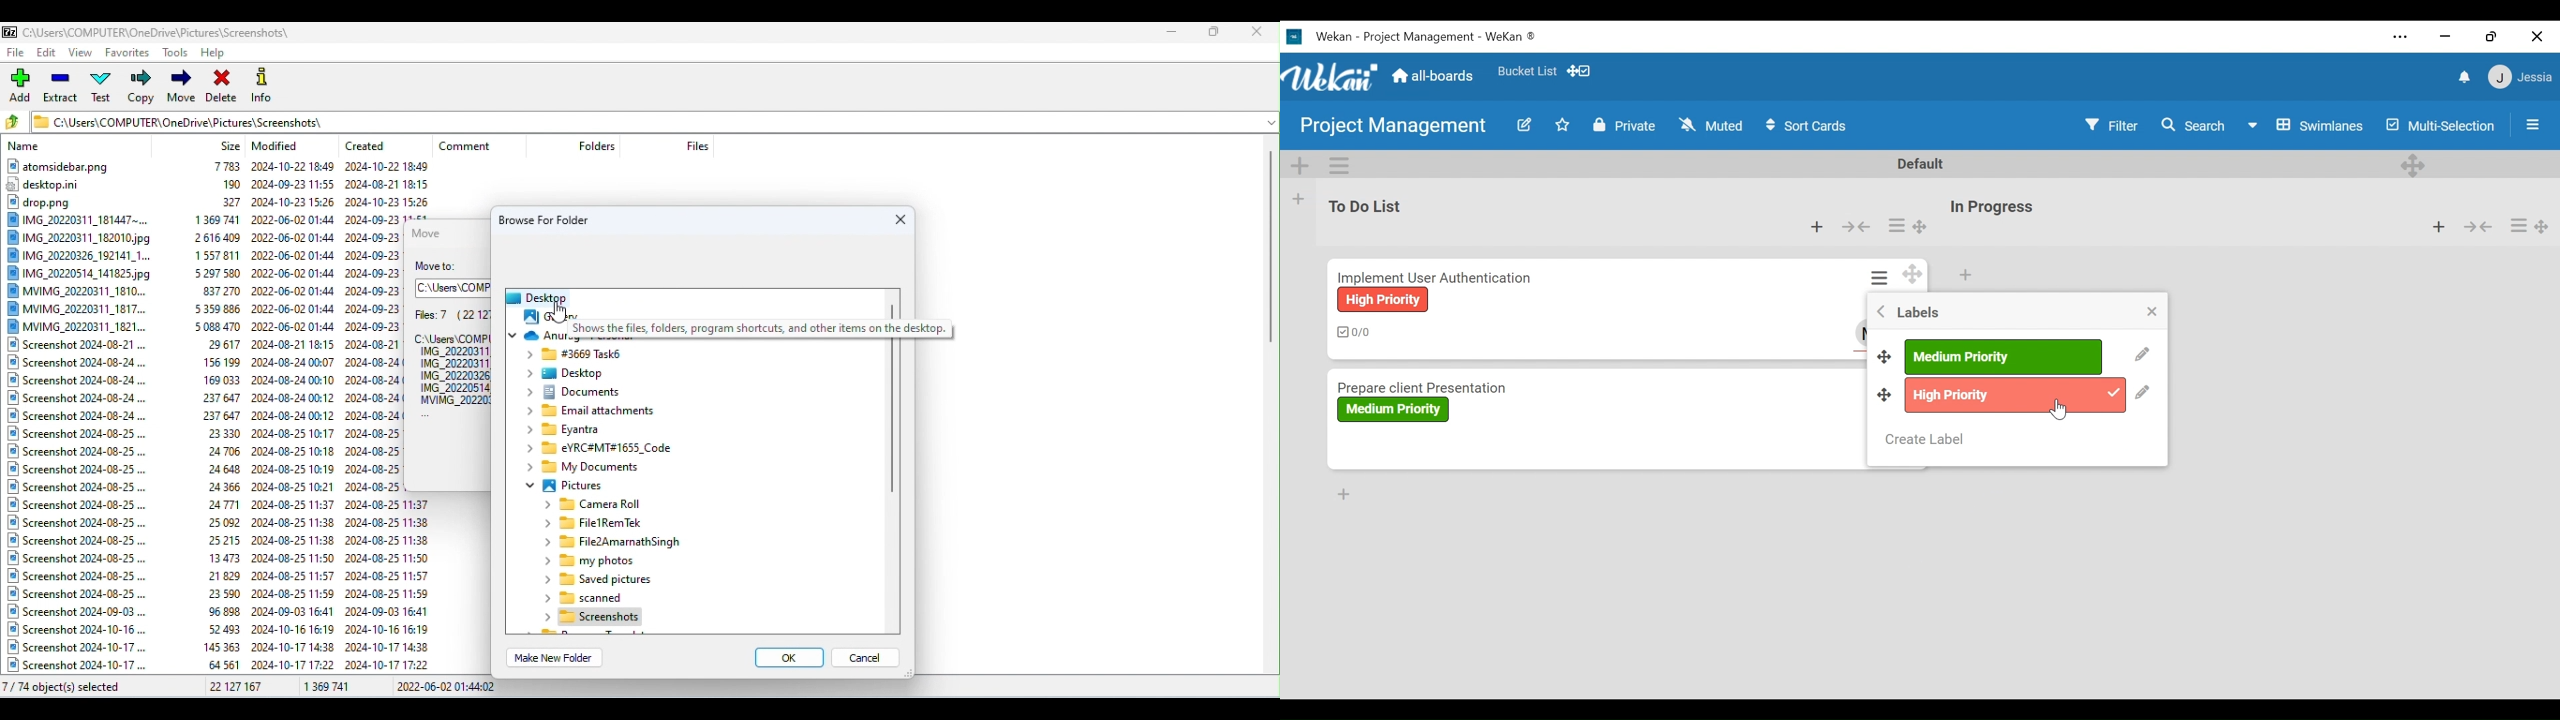 This screenshot has height=728, width=2576. I want to click on Desktop drag handle, so click(1921, 227).